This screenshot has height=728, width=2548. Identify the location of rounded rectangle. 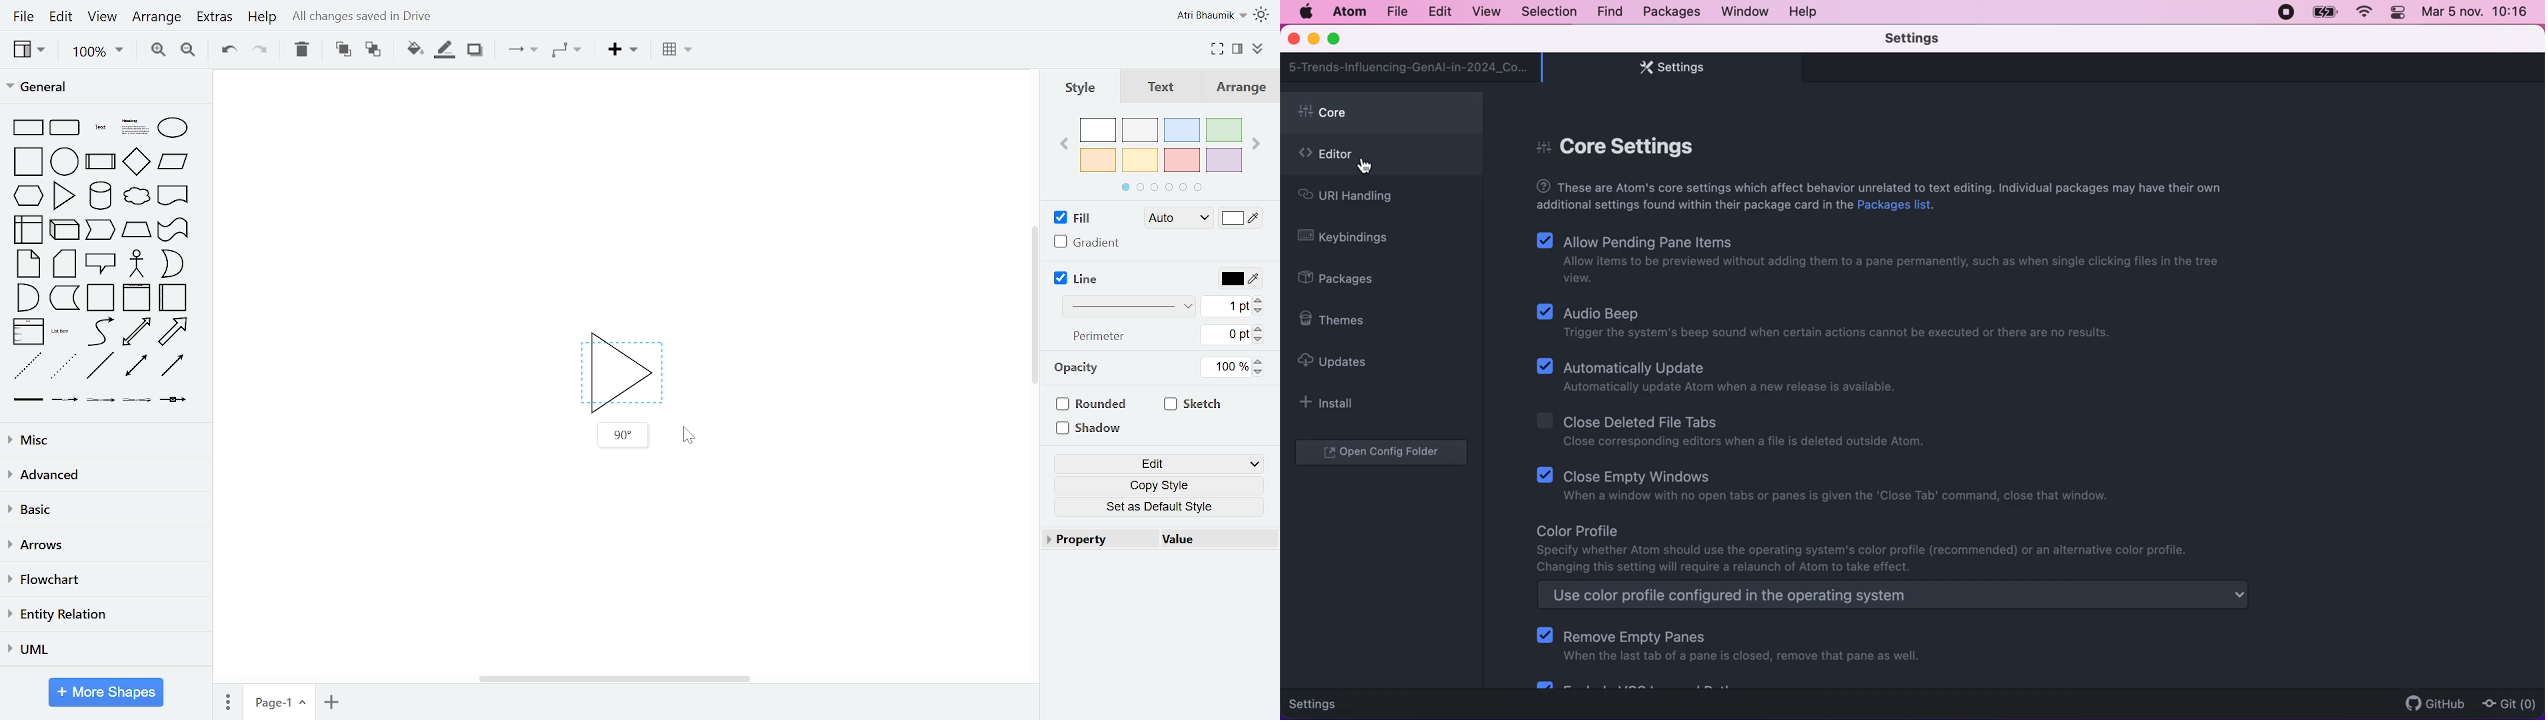
(66, 128).